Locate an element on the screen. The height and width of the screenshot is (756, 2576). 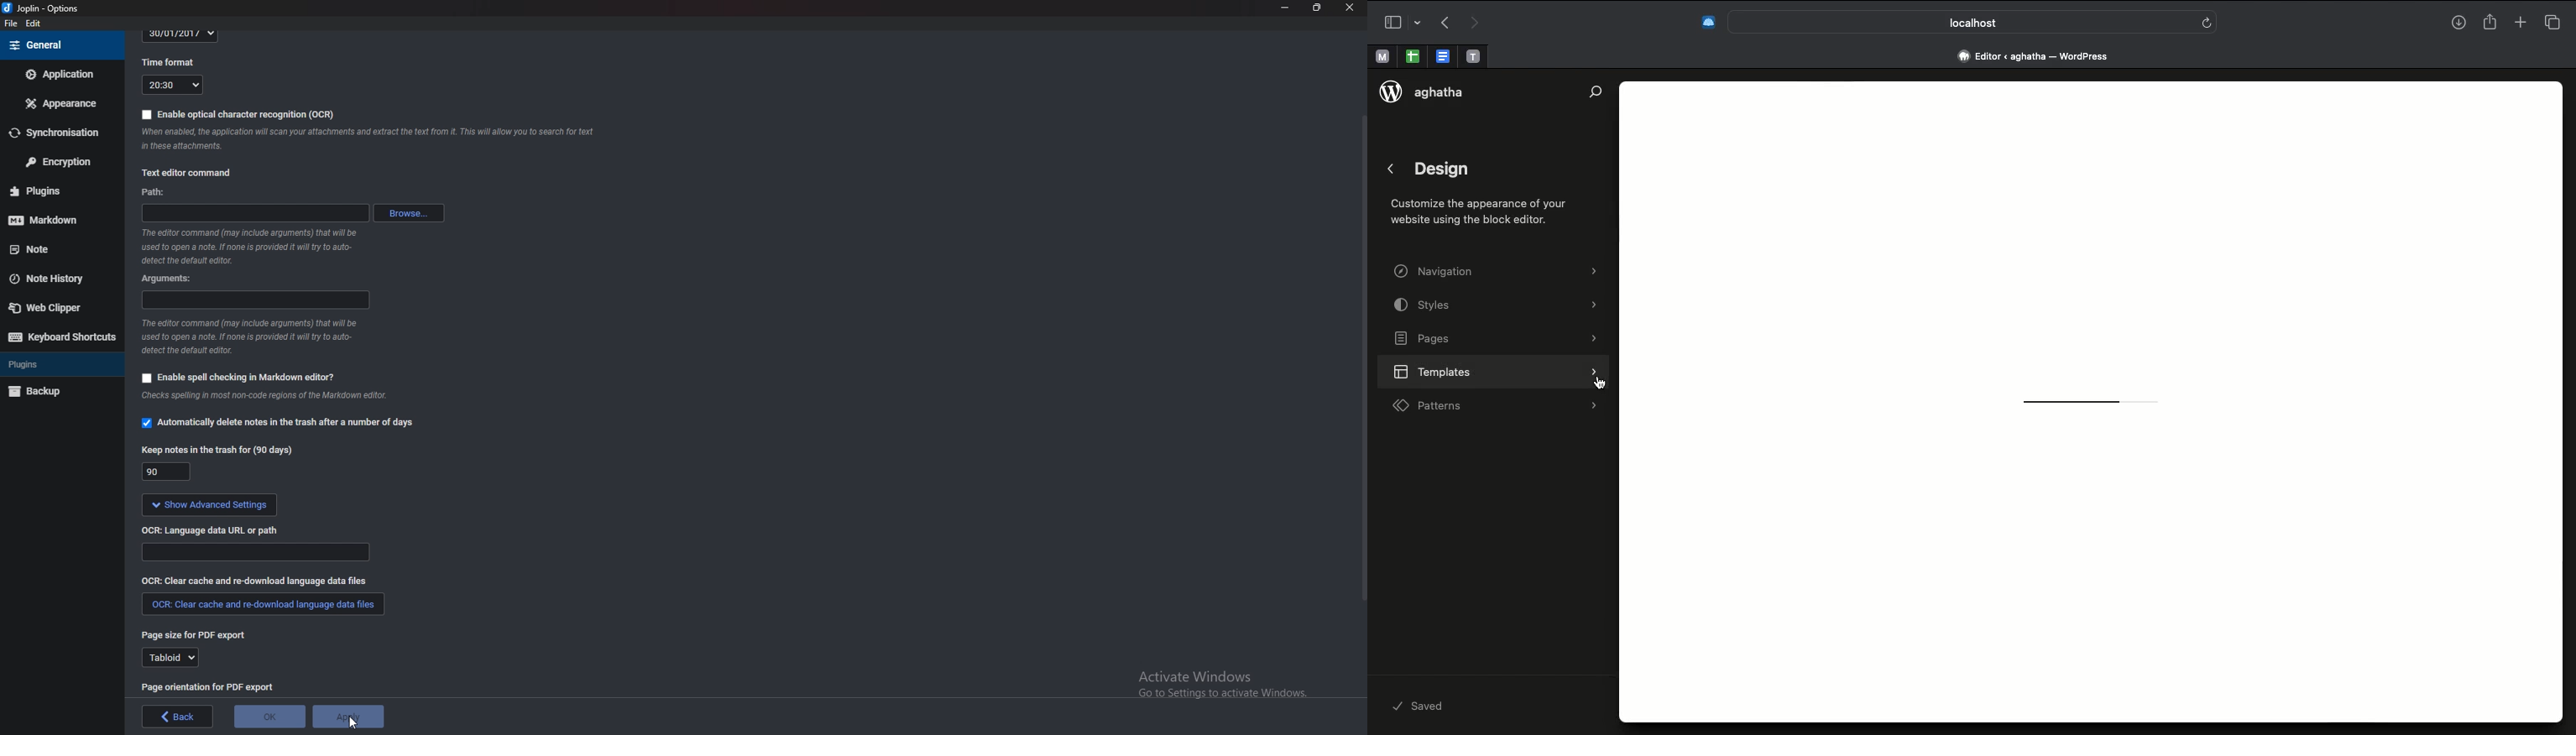
Markdown is located at coordinates (53, 219).